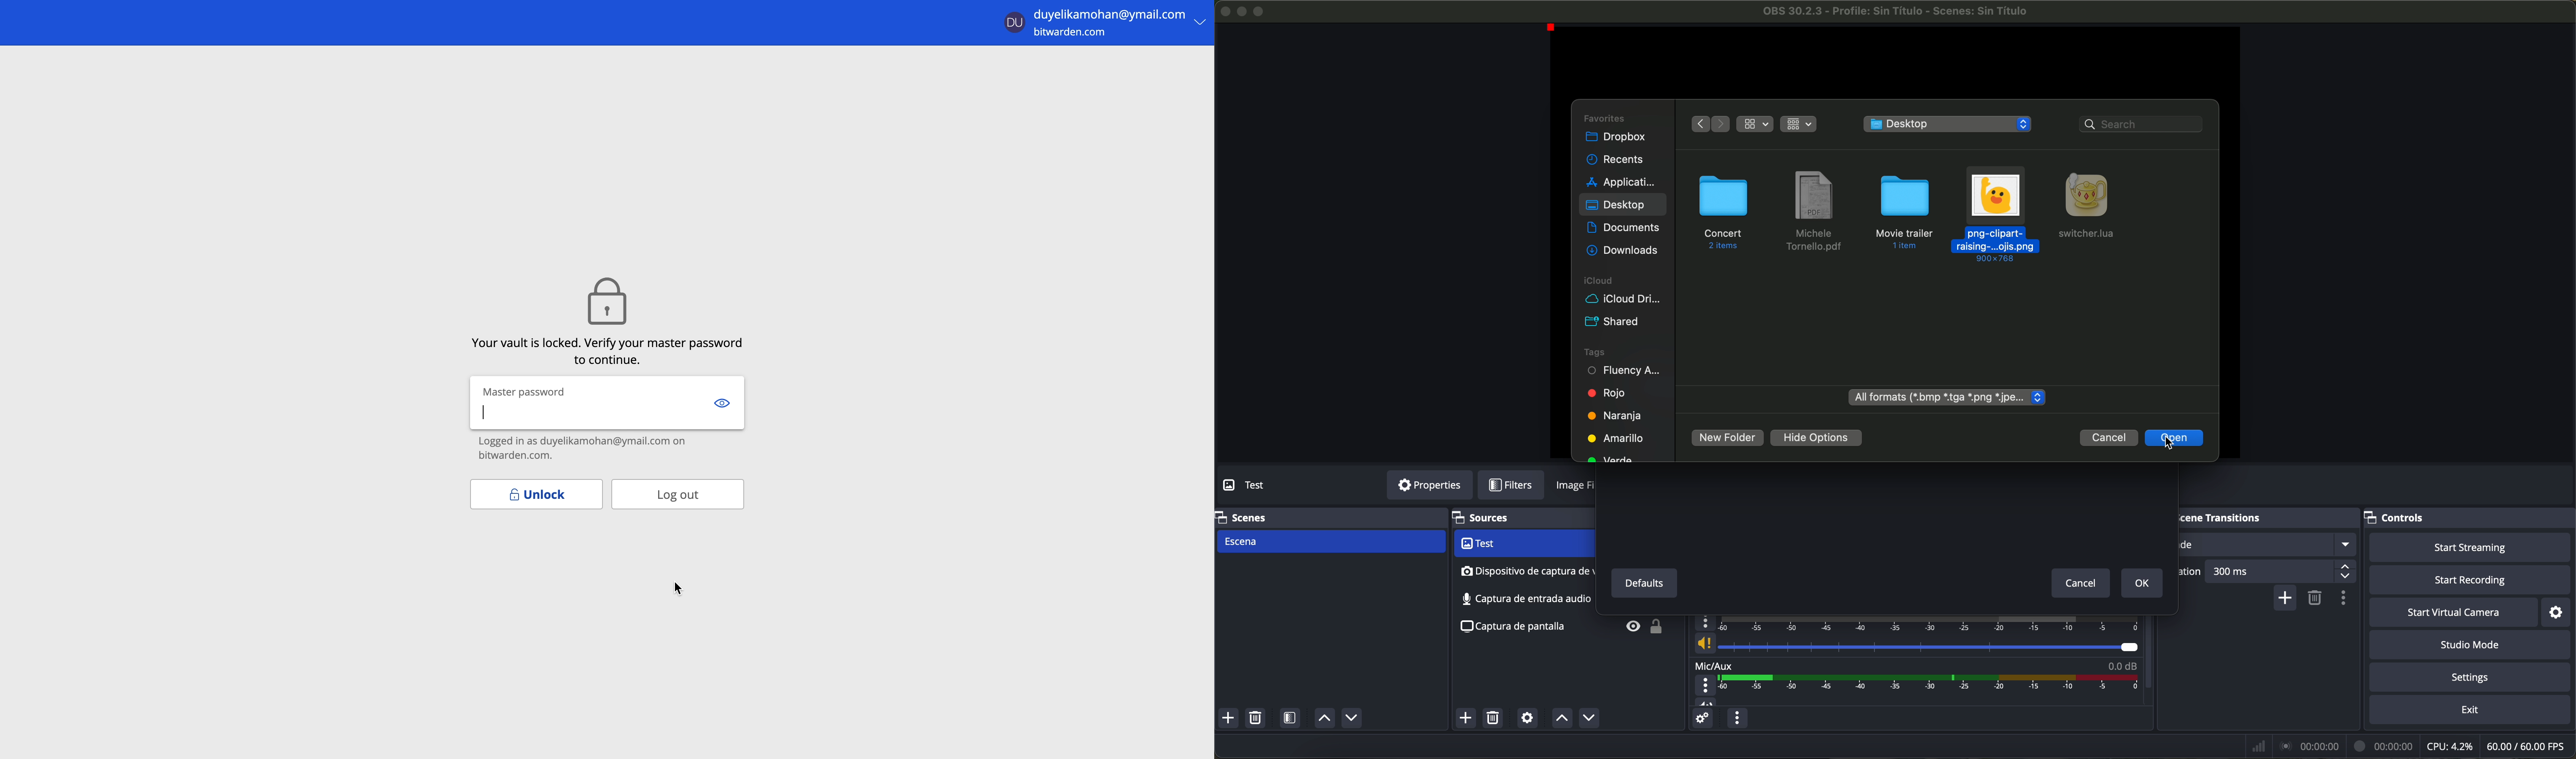 The width and height of the screenshot is (2576, 784). What do you see at coordinates (1724, 213) in the screenshot?
I see `folder` at bounding box center [1724, 213].